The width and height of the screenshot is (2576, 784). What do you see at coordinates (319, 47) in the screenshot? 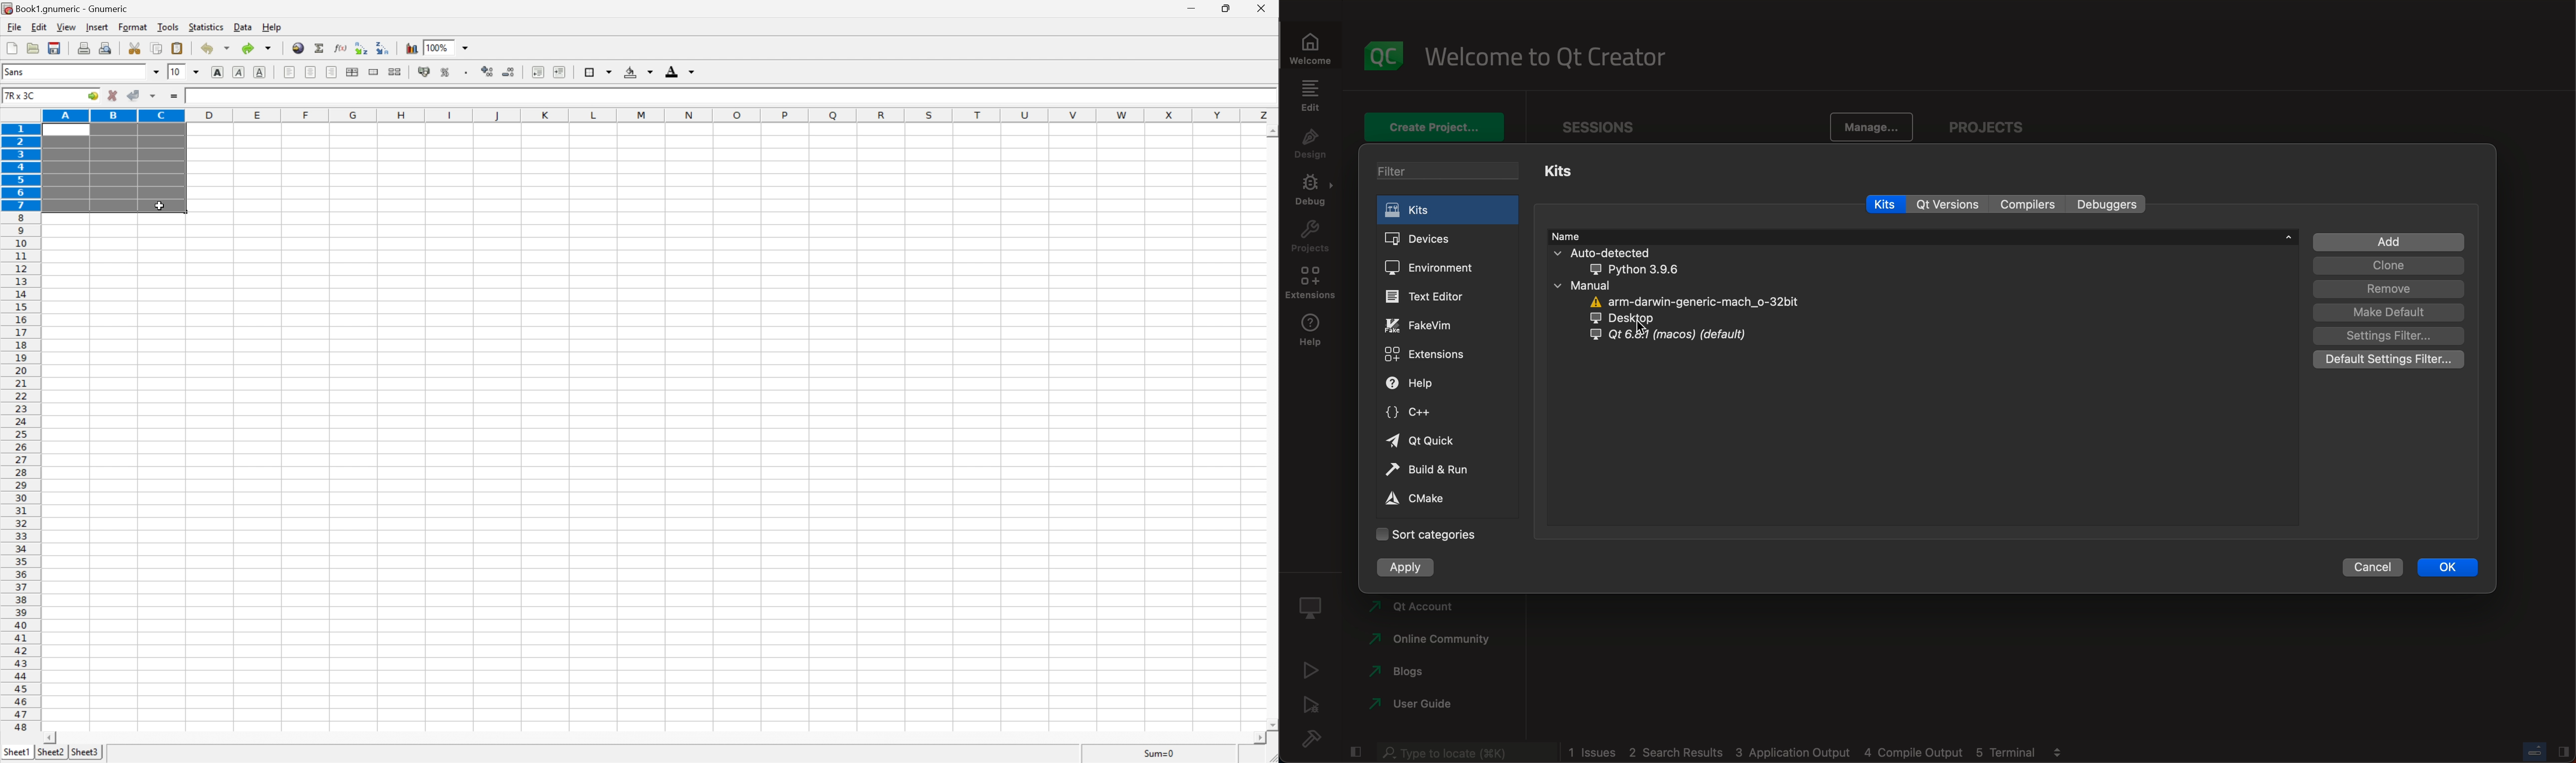
I see `sum in current cell` at bounding box center [319, 47].